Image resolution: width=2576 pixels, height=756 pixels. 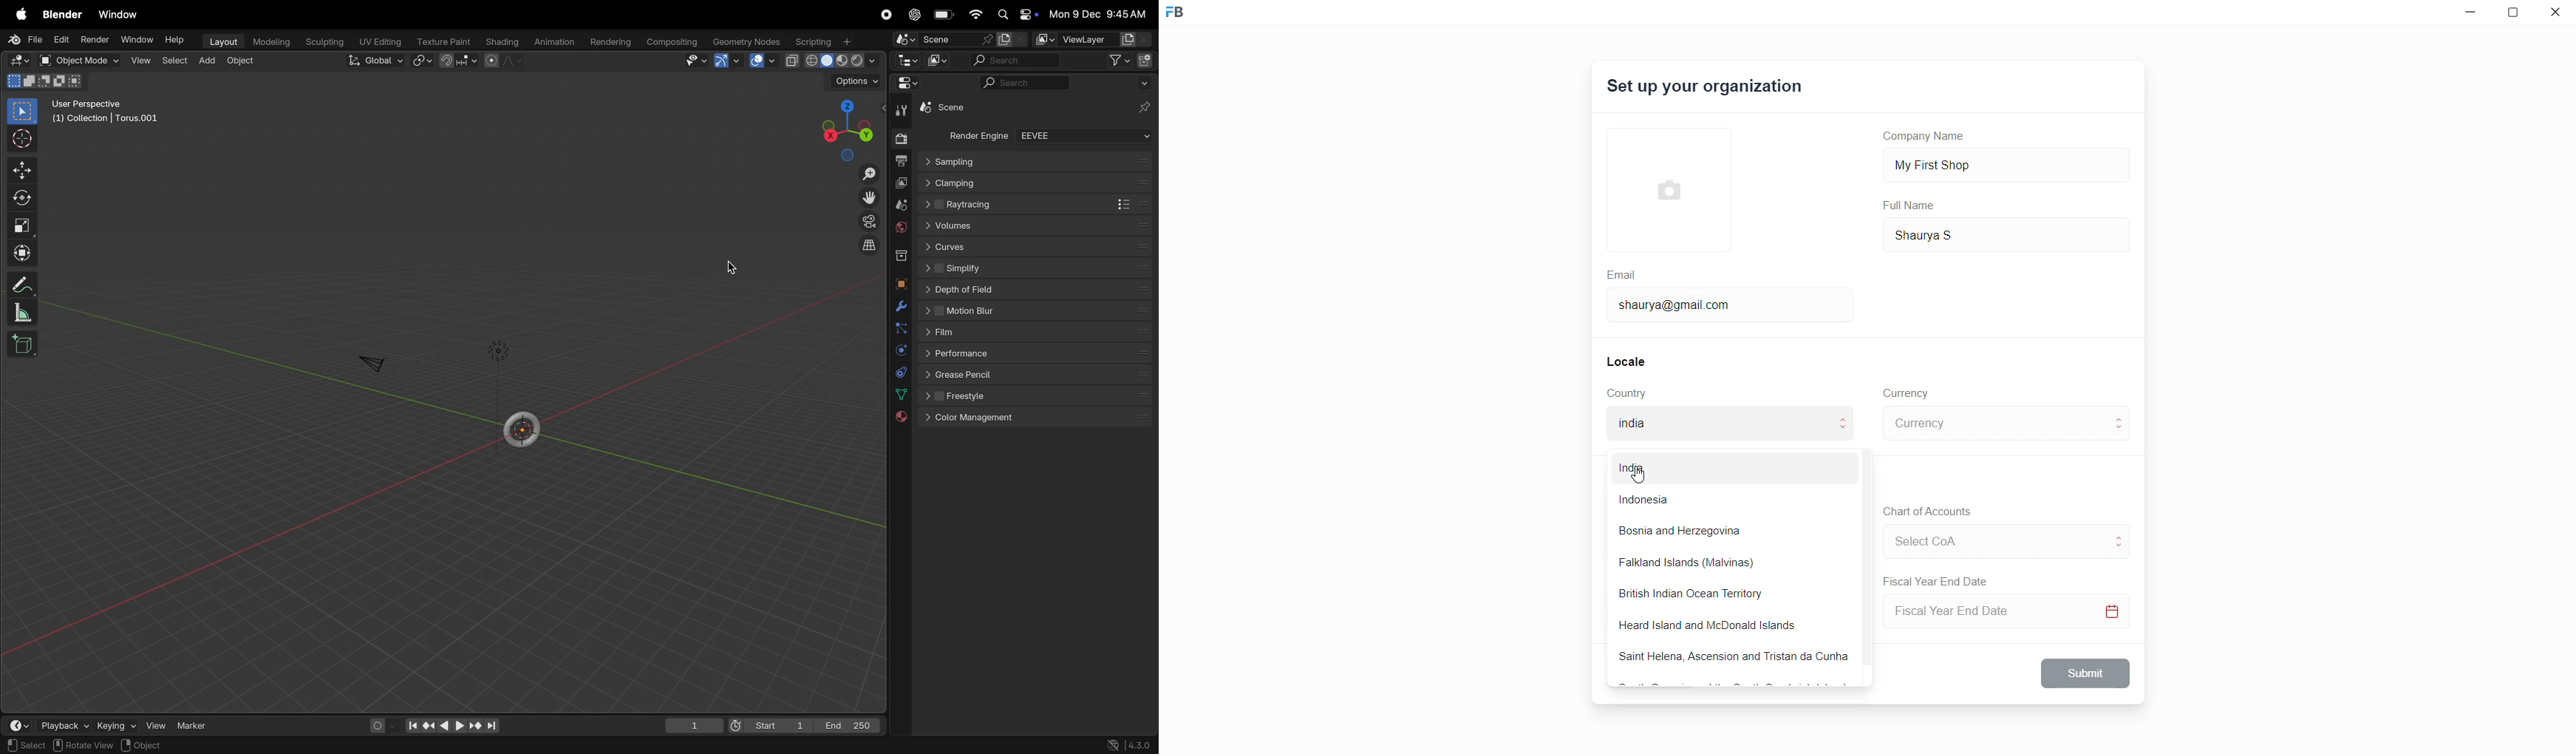 I want to click on minimize, so click(x=2467, y=16).